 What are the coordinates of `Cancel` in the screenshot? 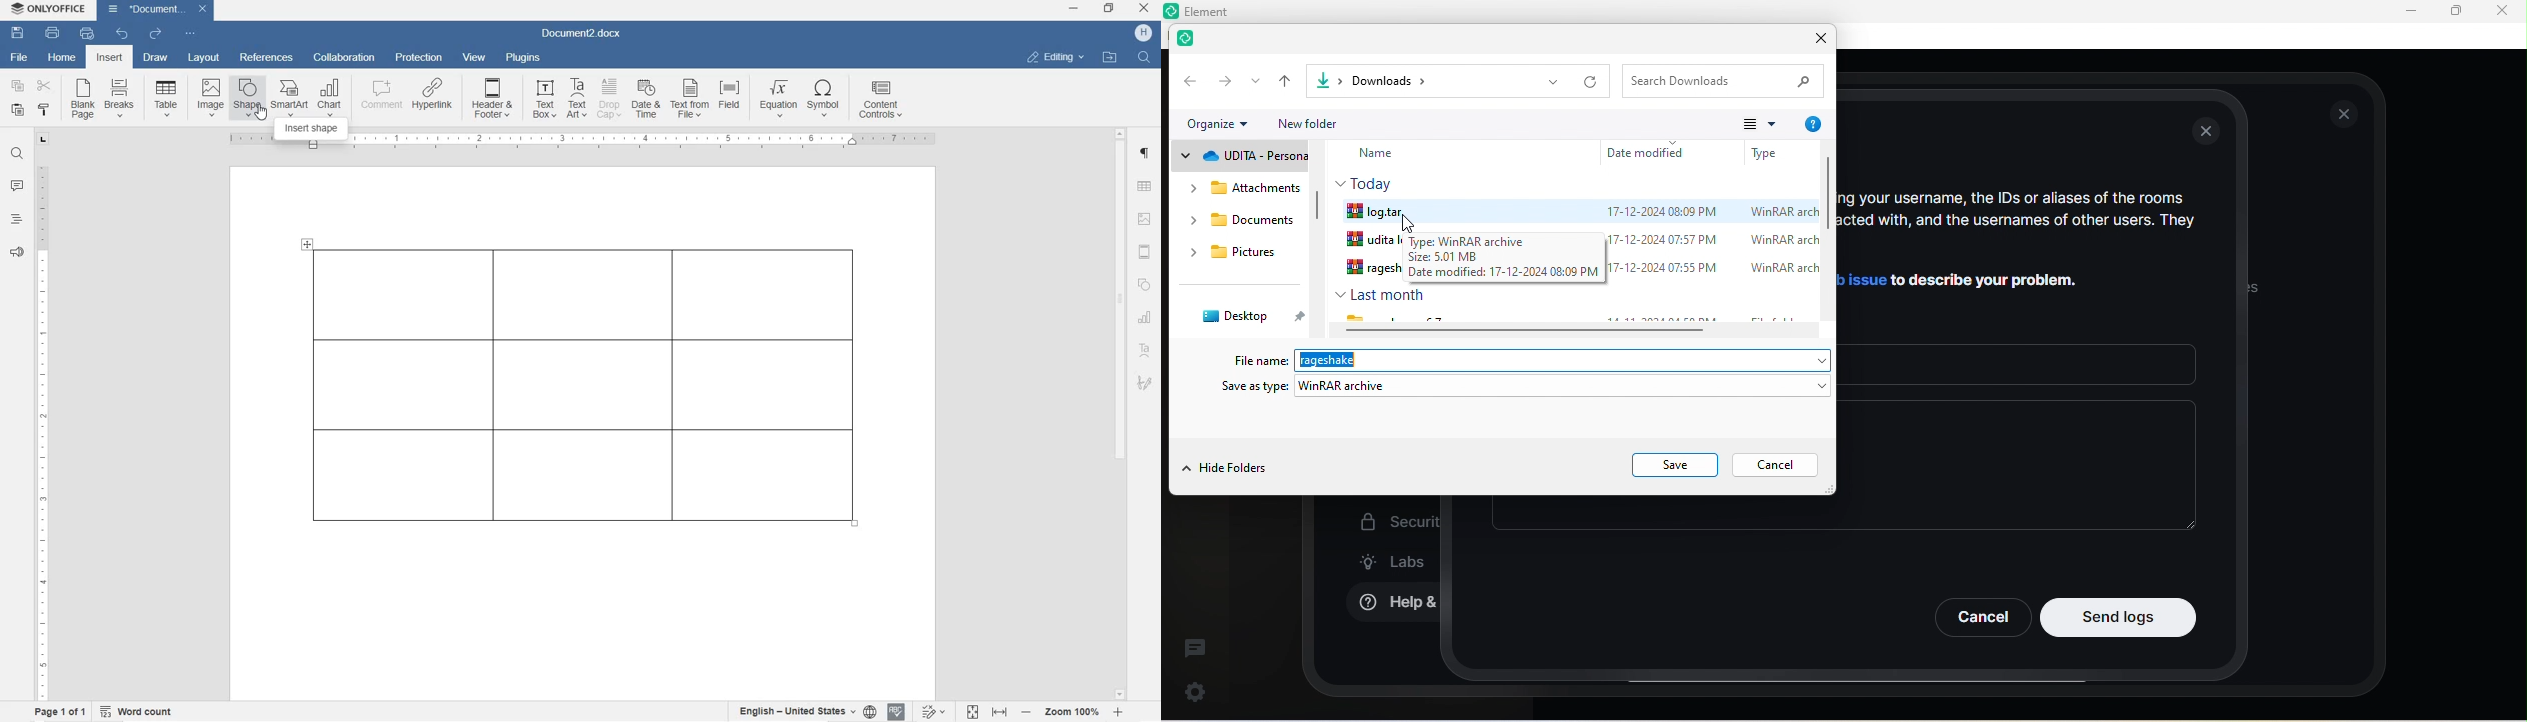 It's located at (1981, 617).